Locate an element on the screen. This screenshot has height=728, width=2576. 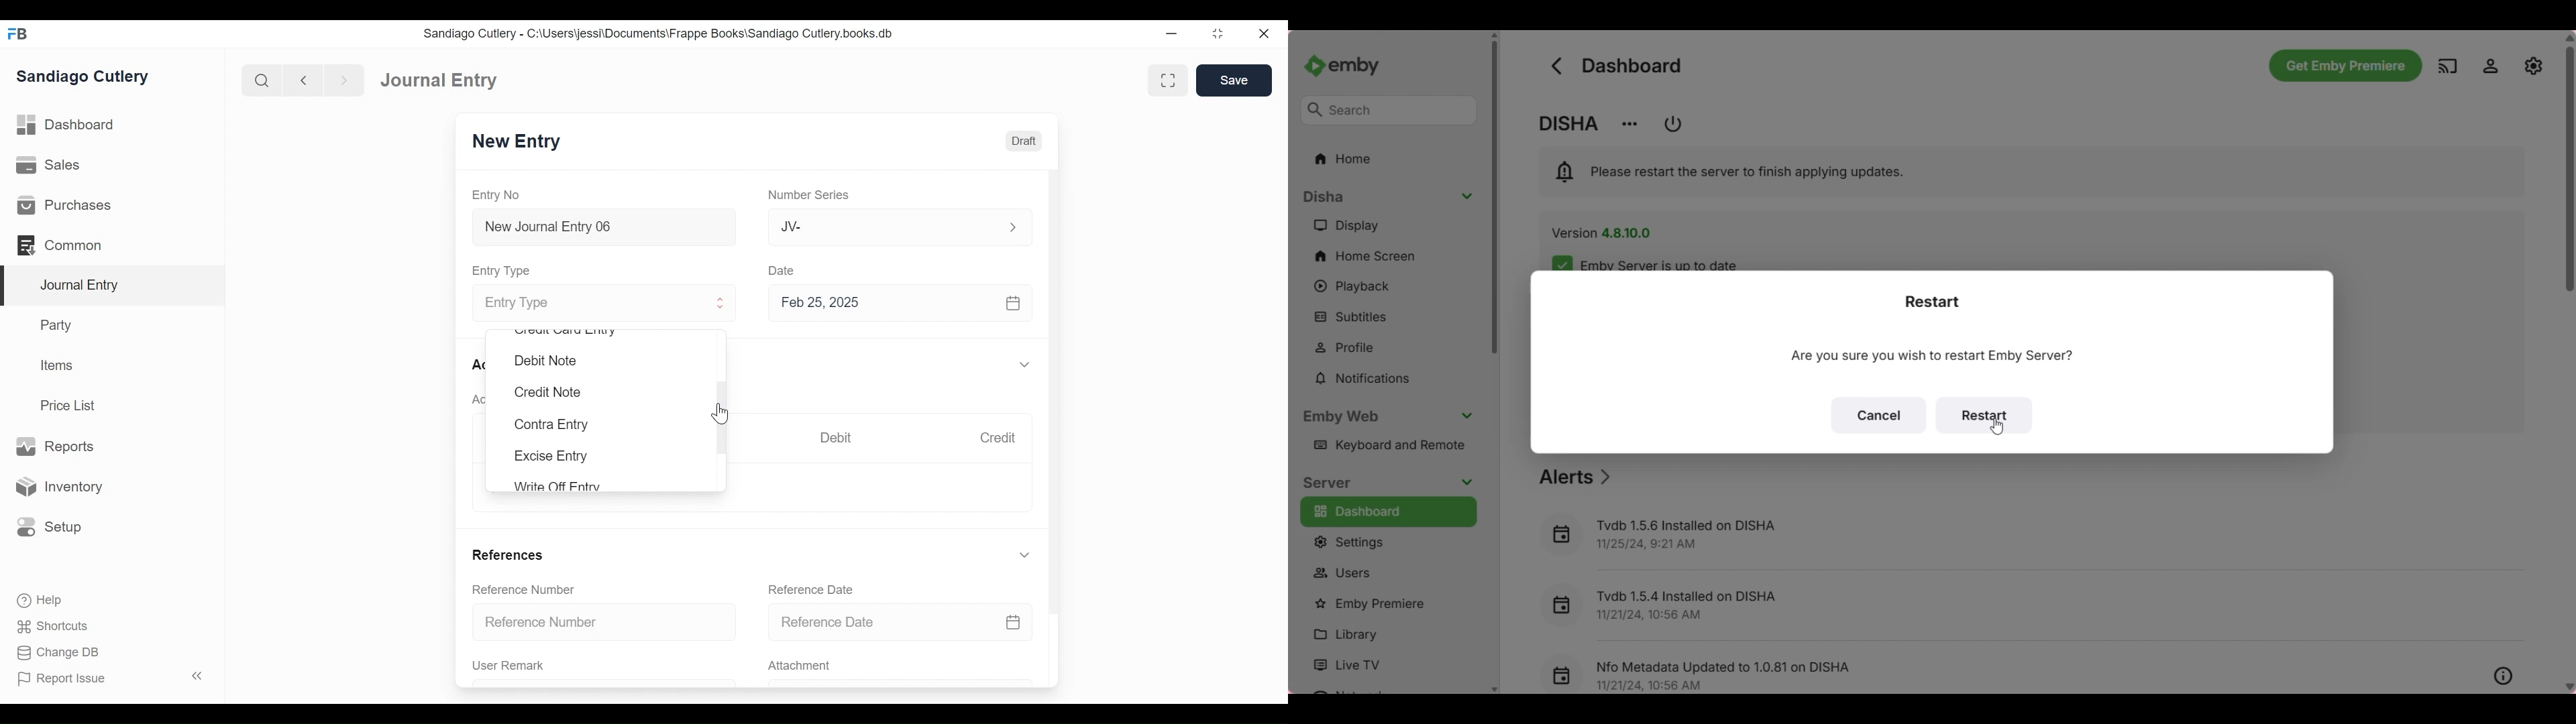
Sandiago Cutlery is located at coordinates (85, 77).